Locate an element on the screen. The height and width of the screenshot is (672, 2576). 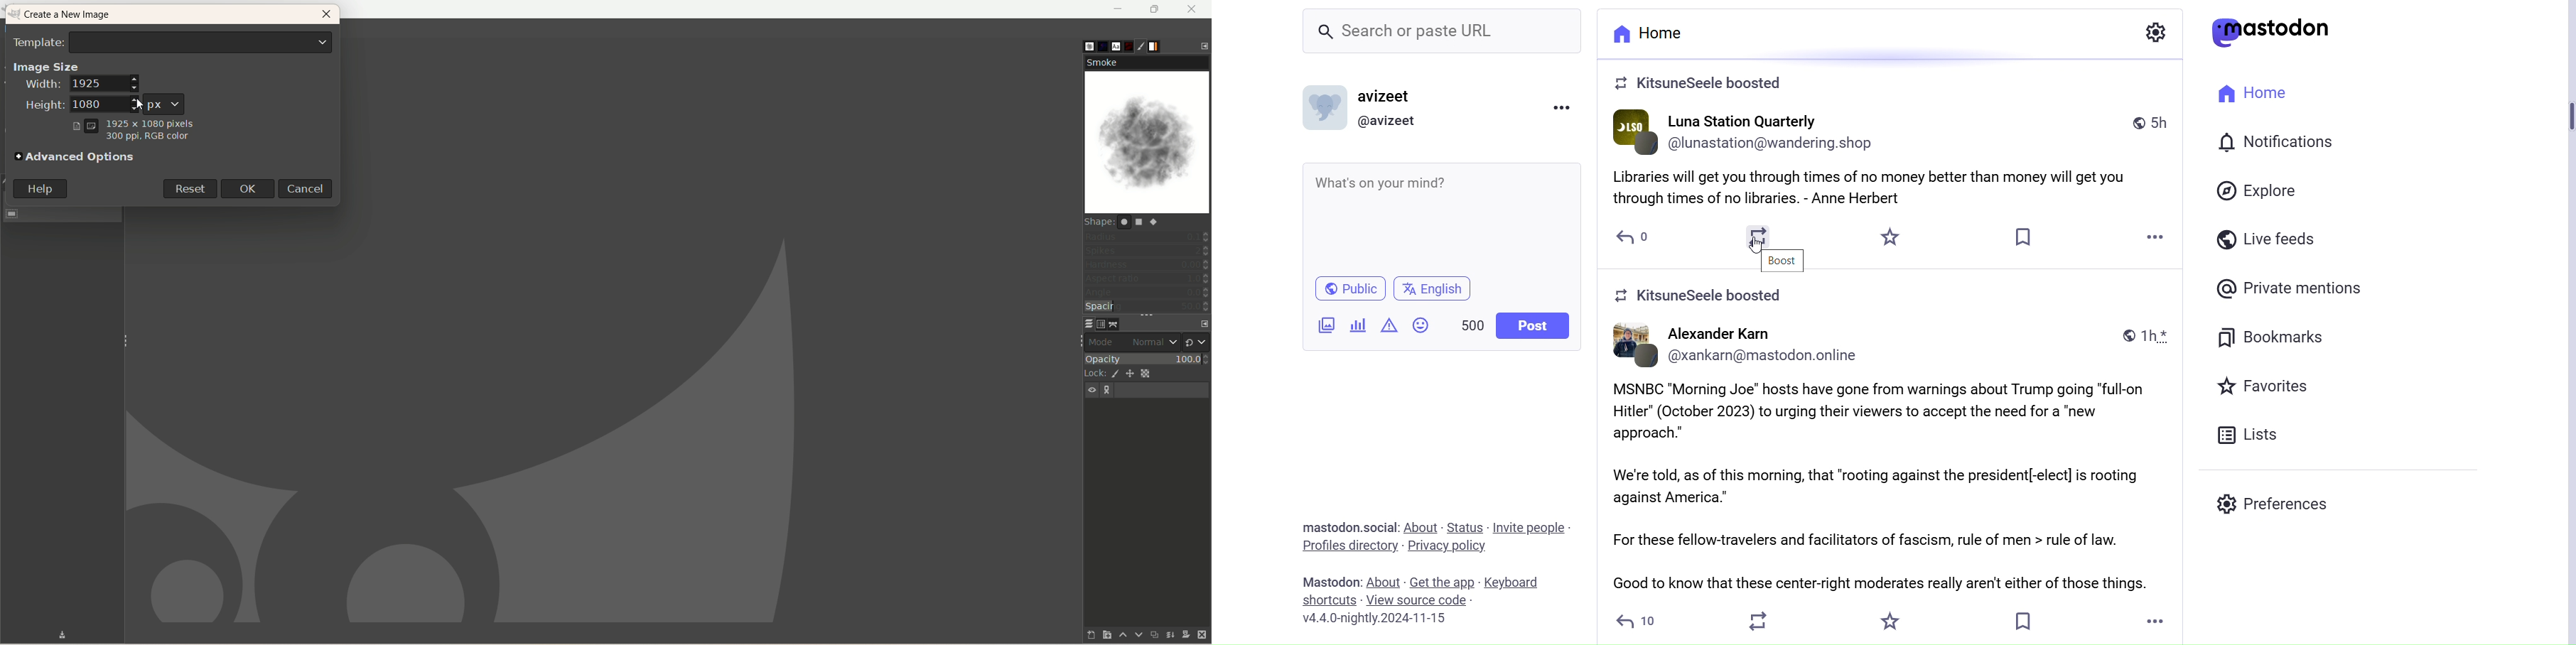
raise this layer one step is located at coordinates (1117, 637).